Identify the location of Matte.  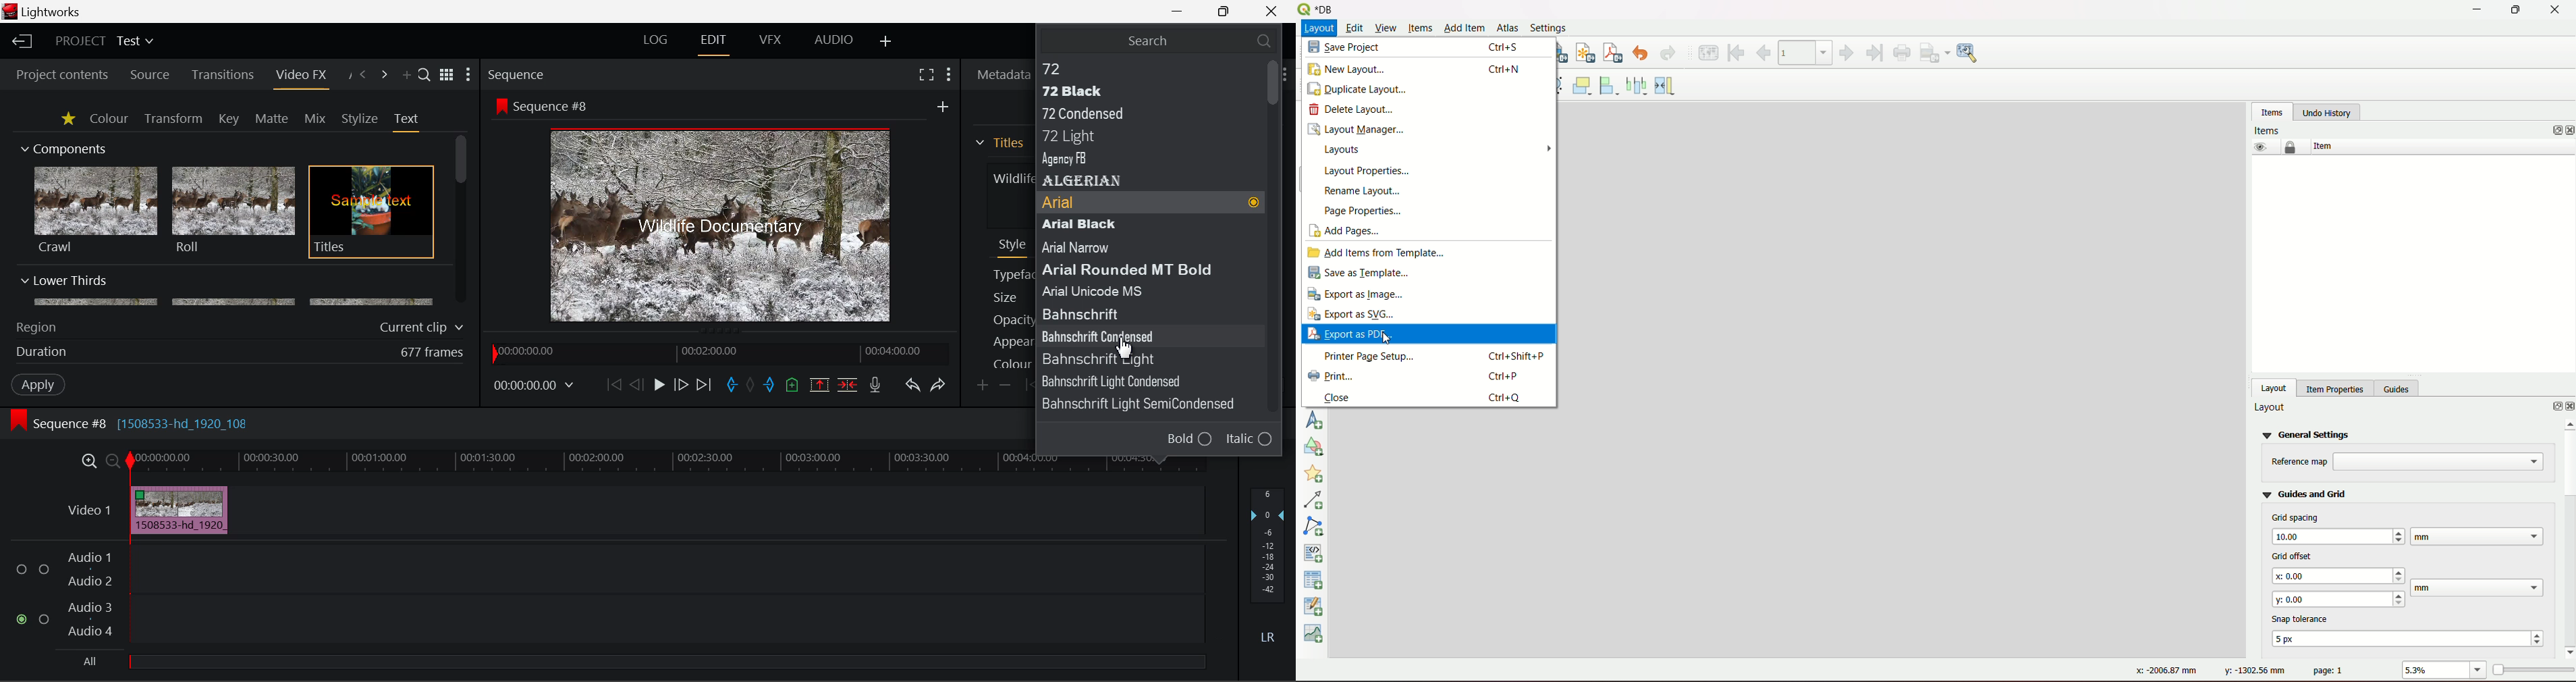
(271, 118).